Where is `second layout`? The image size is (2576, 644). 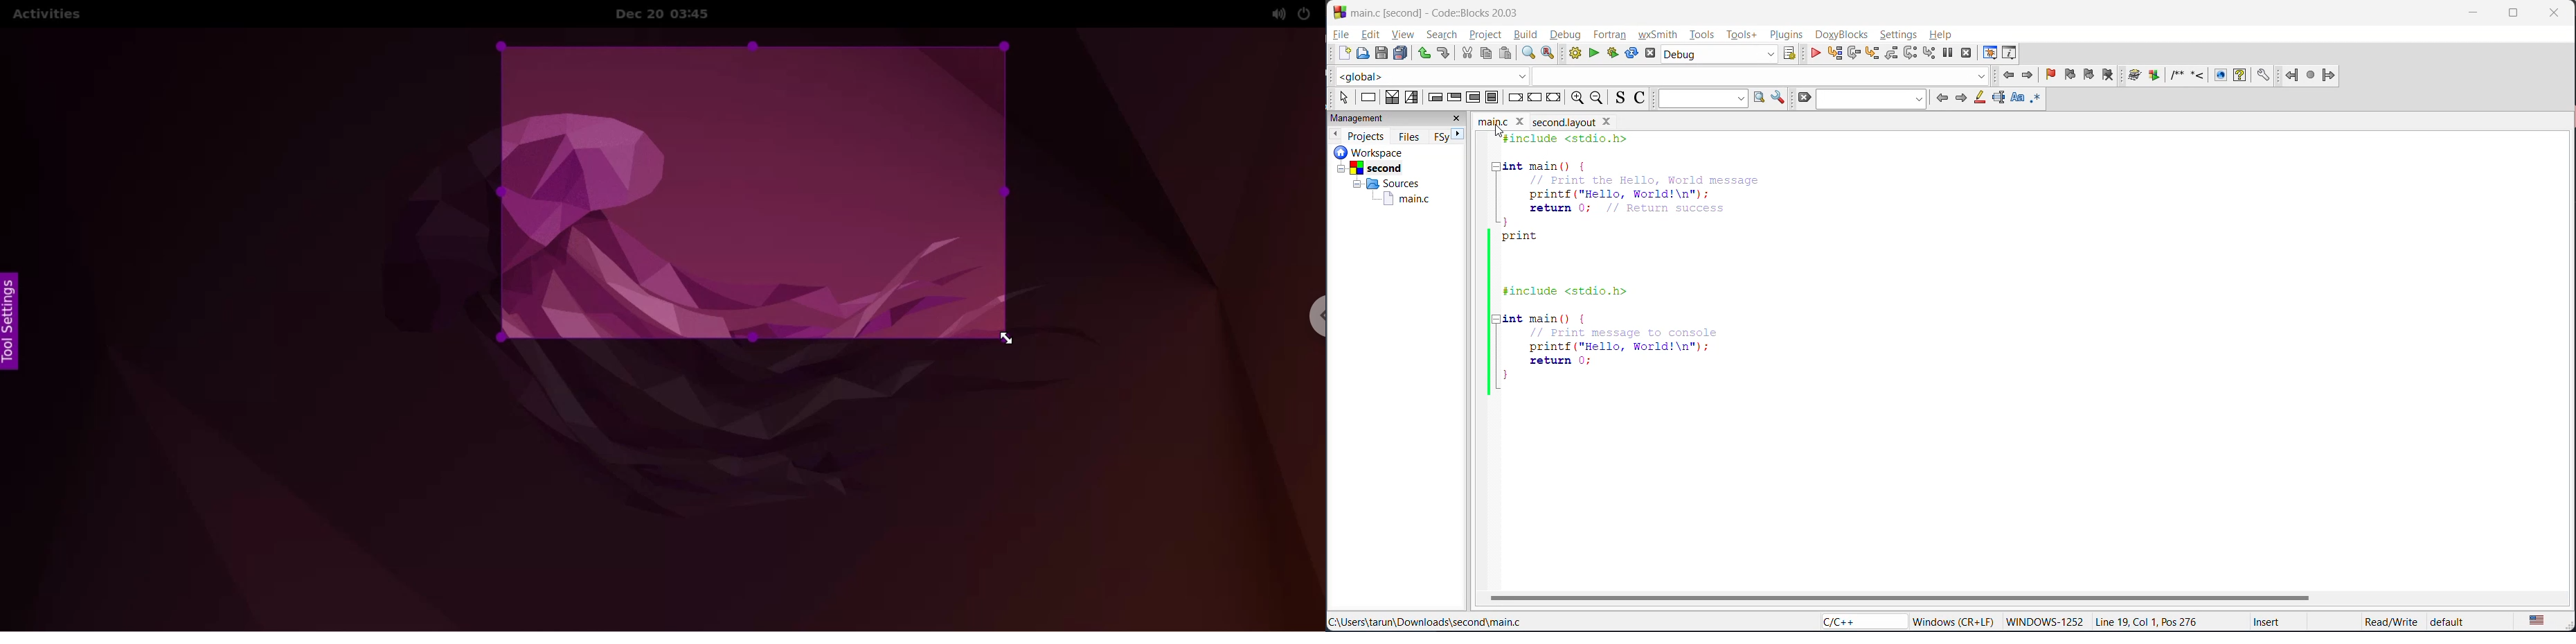
second layout is located at coordinates (1584, 122).